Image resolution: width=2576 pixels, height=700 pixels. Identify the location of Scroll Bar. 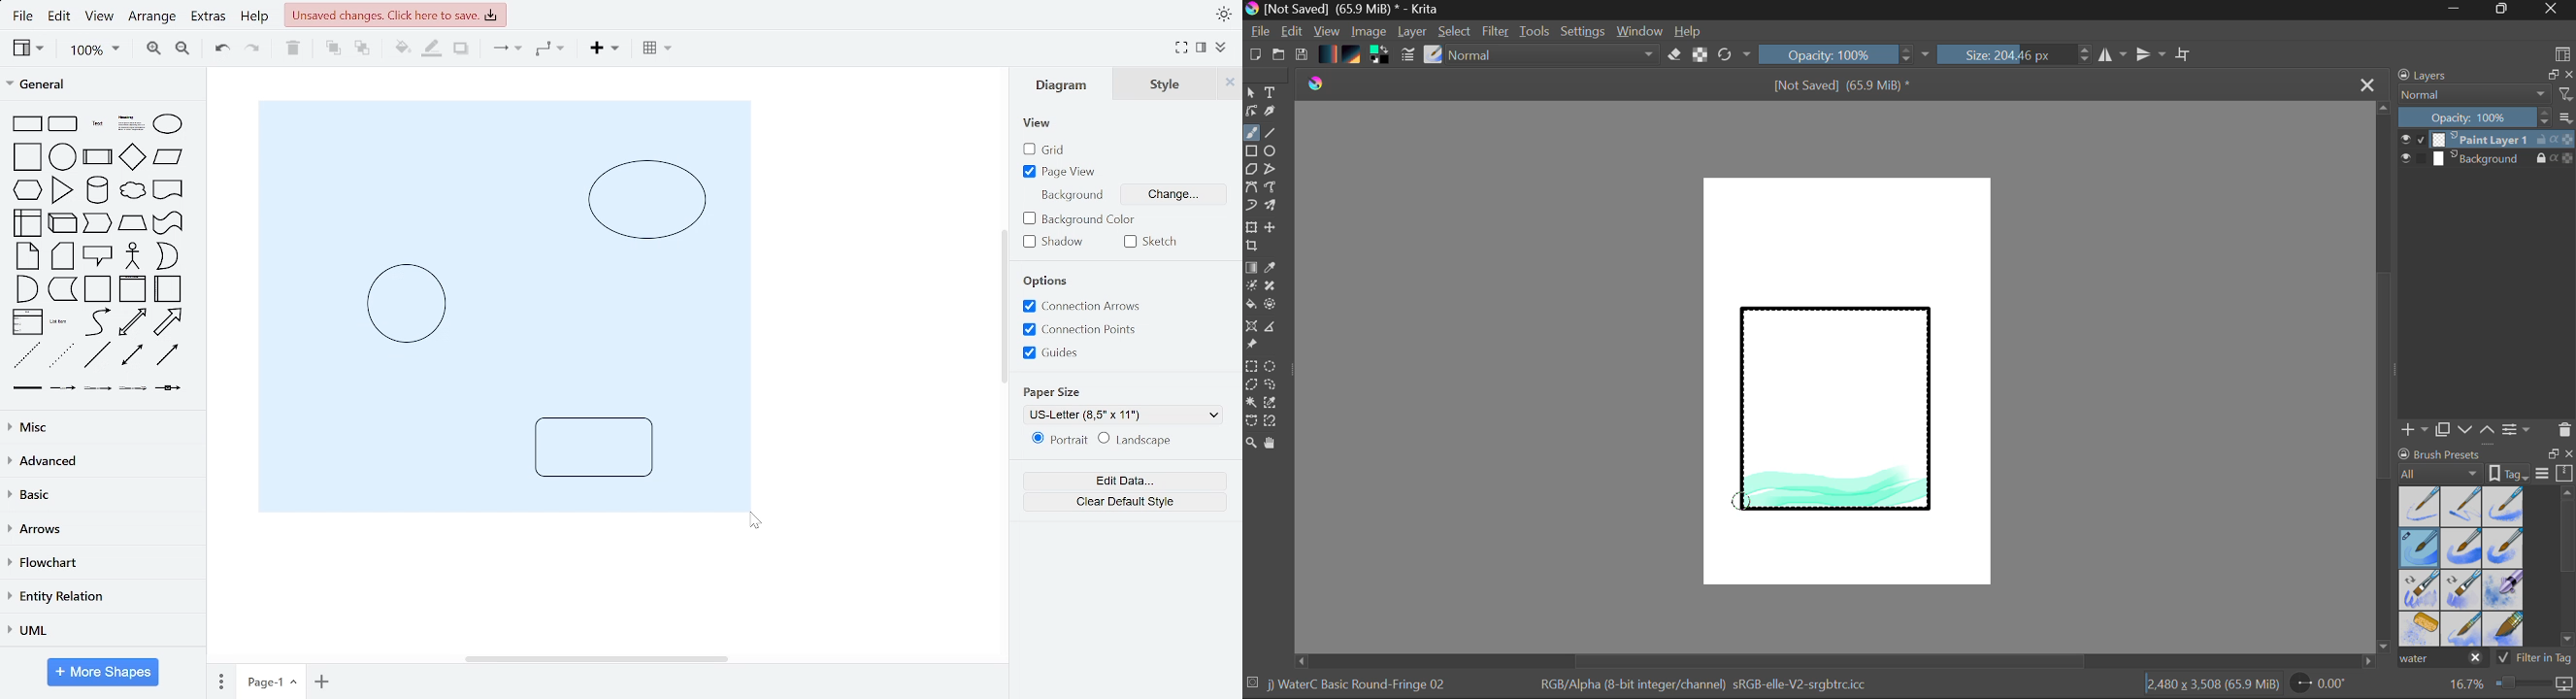
(1836, 661).